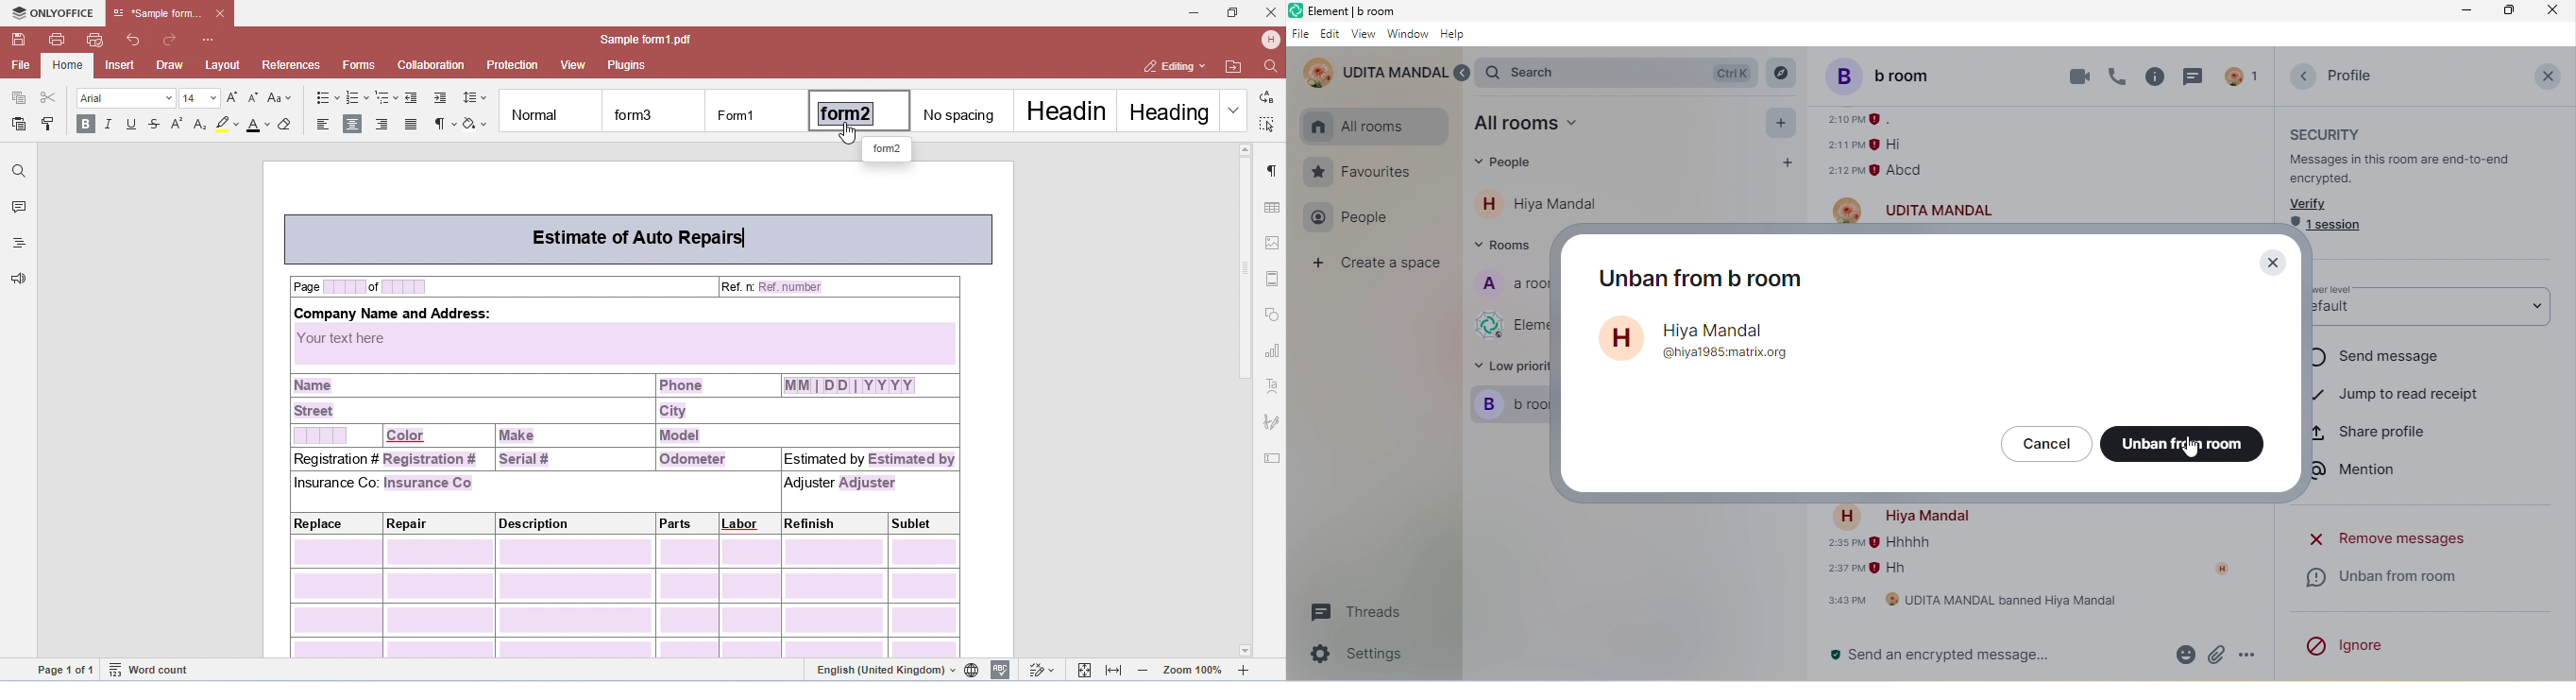 This screenshot has height=700, width=2576. Describe the element at coordinates (2118, 77) in the screenshot. I see `voice call` at that location.